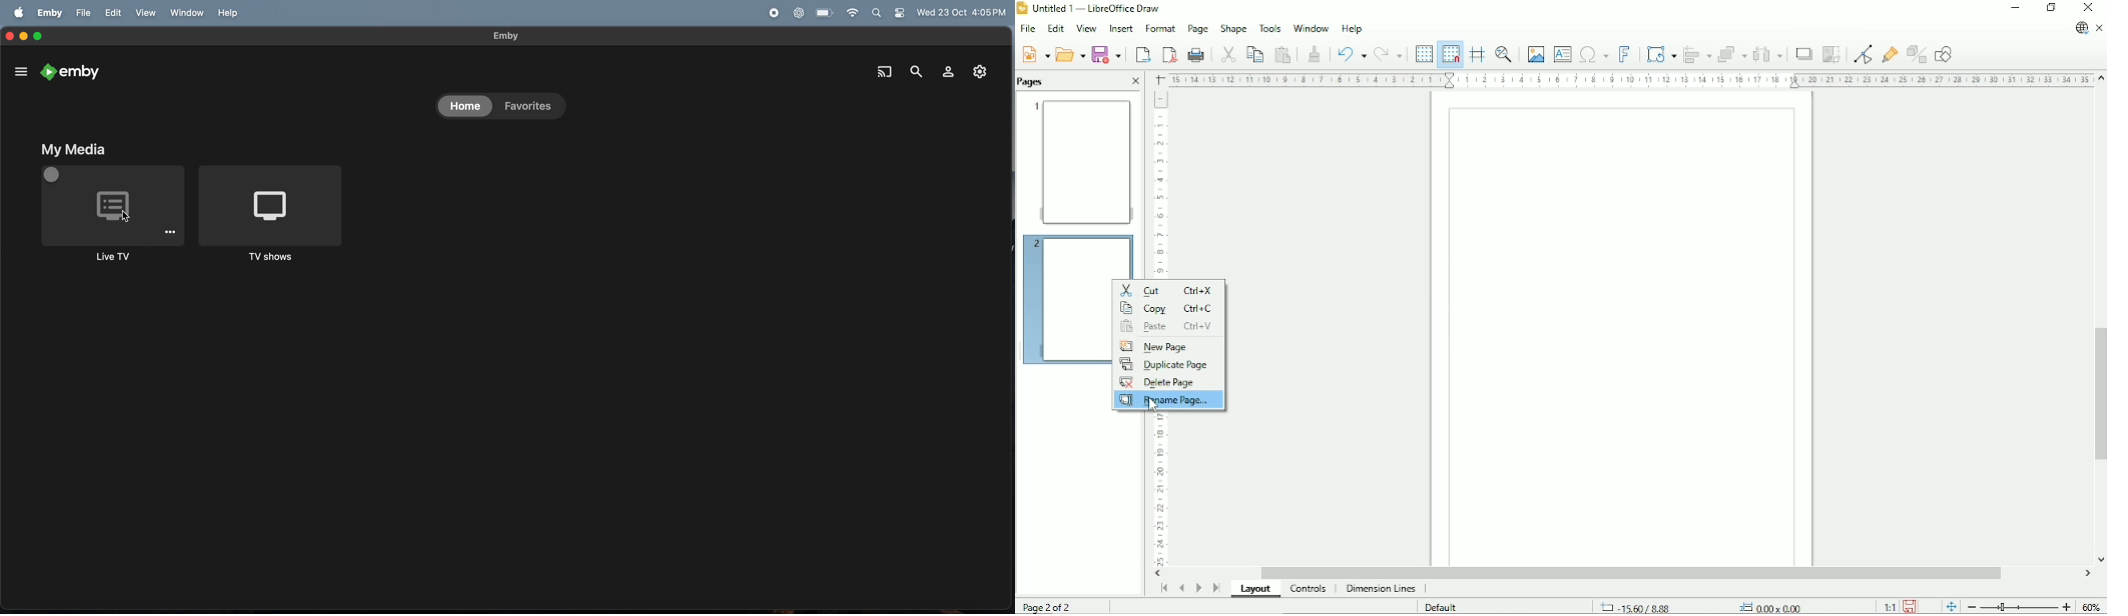 The height and width of the screenshot is (616, 2128). Describe the element at coordinates (1388, 55) in the screenshot. I see `Redo` at that location.